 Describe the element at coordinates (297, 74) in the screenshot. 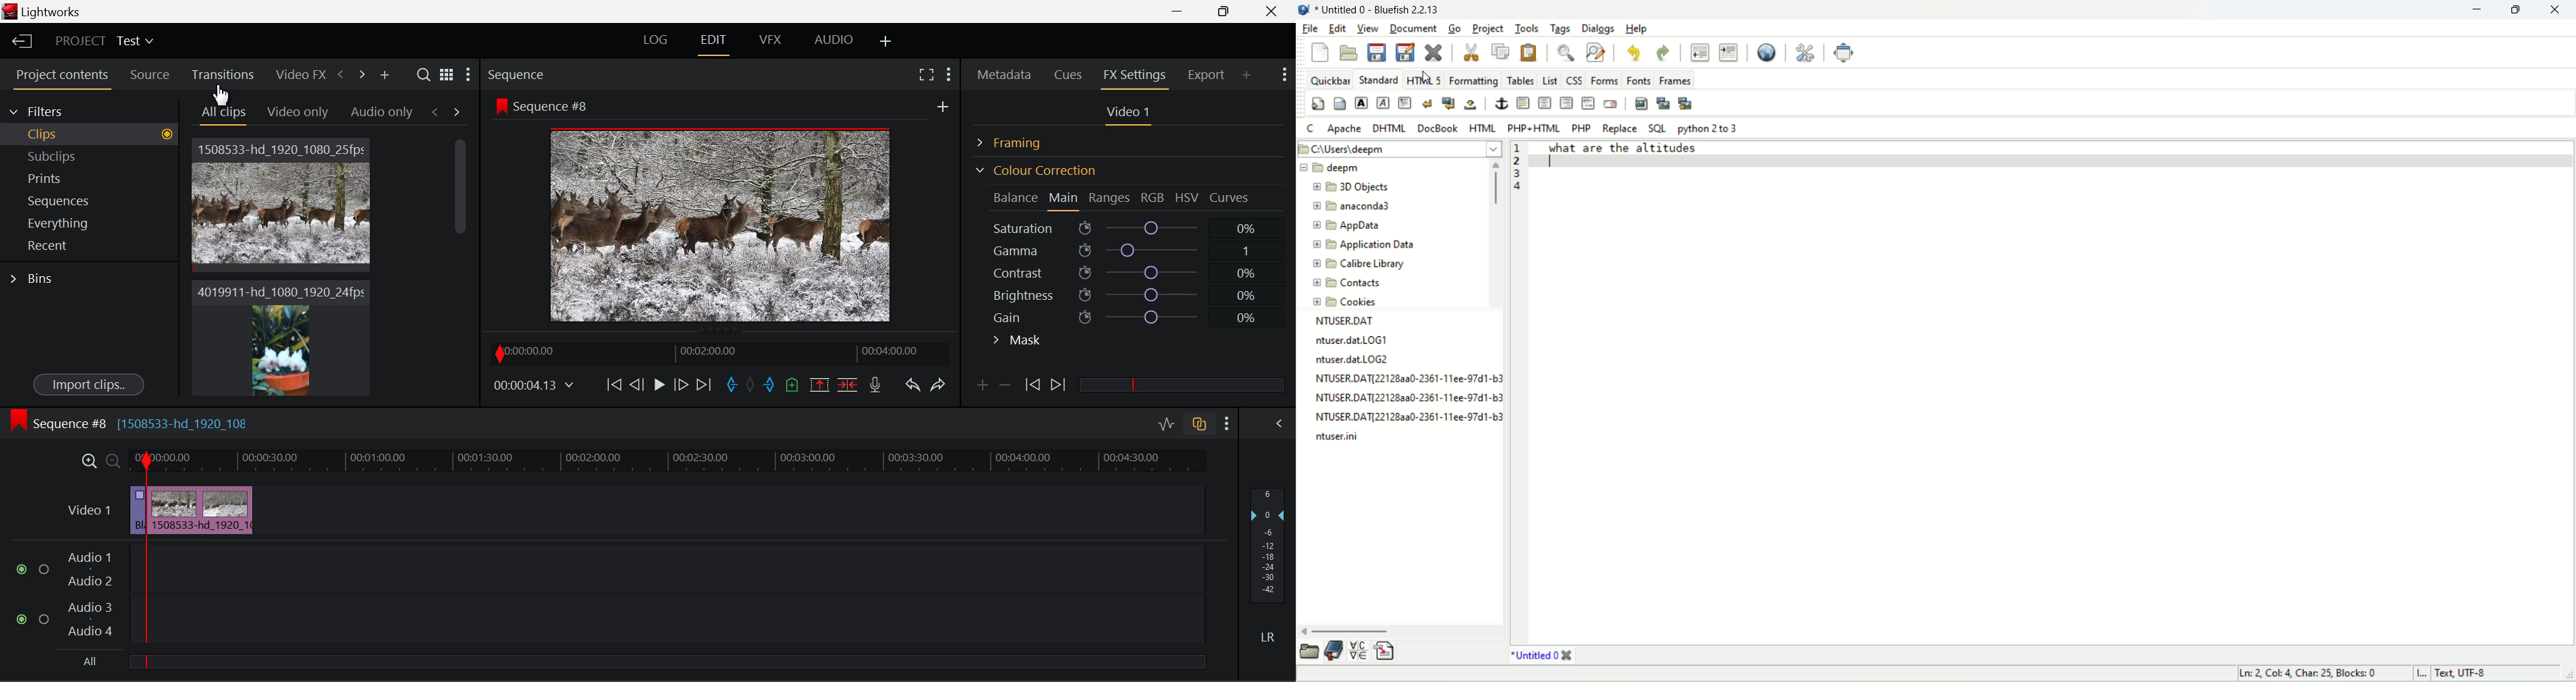

I see `Video FX` at that location.